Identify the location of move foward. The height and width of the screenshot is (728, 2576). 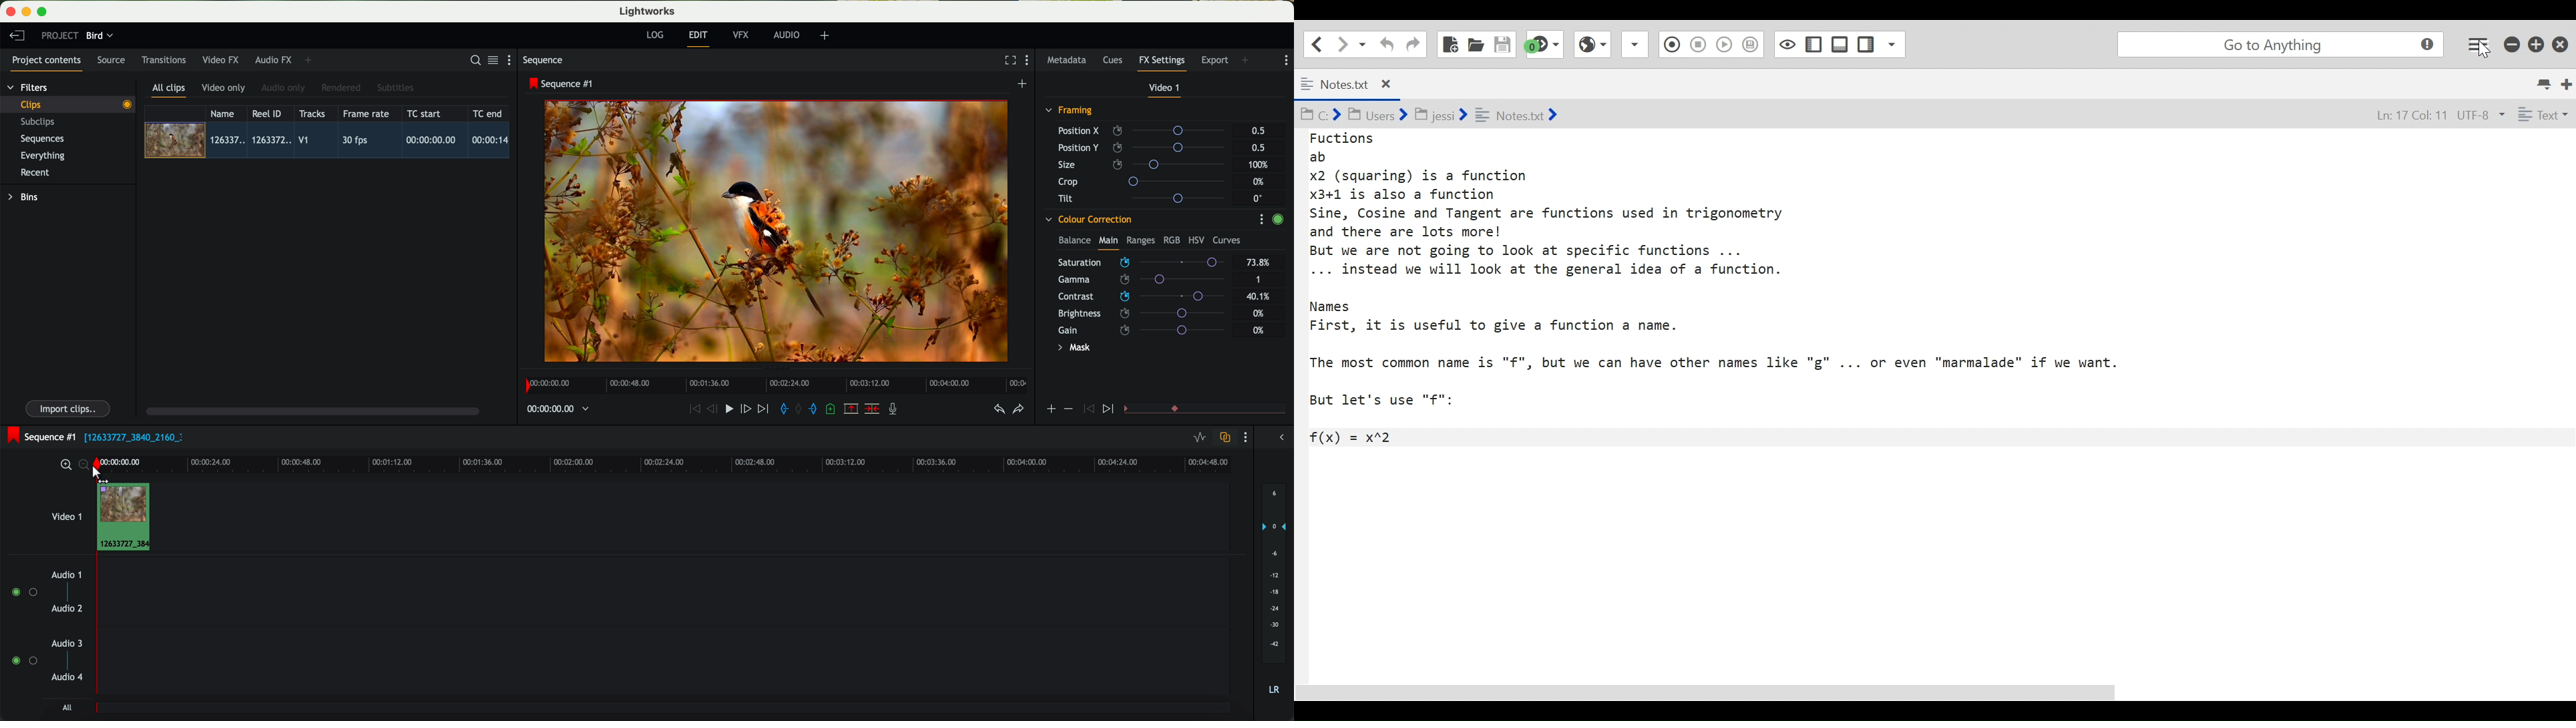
(763, 409).